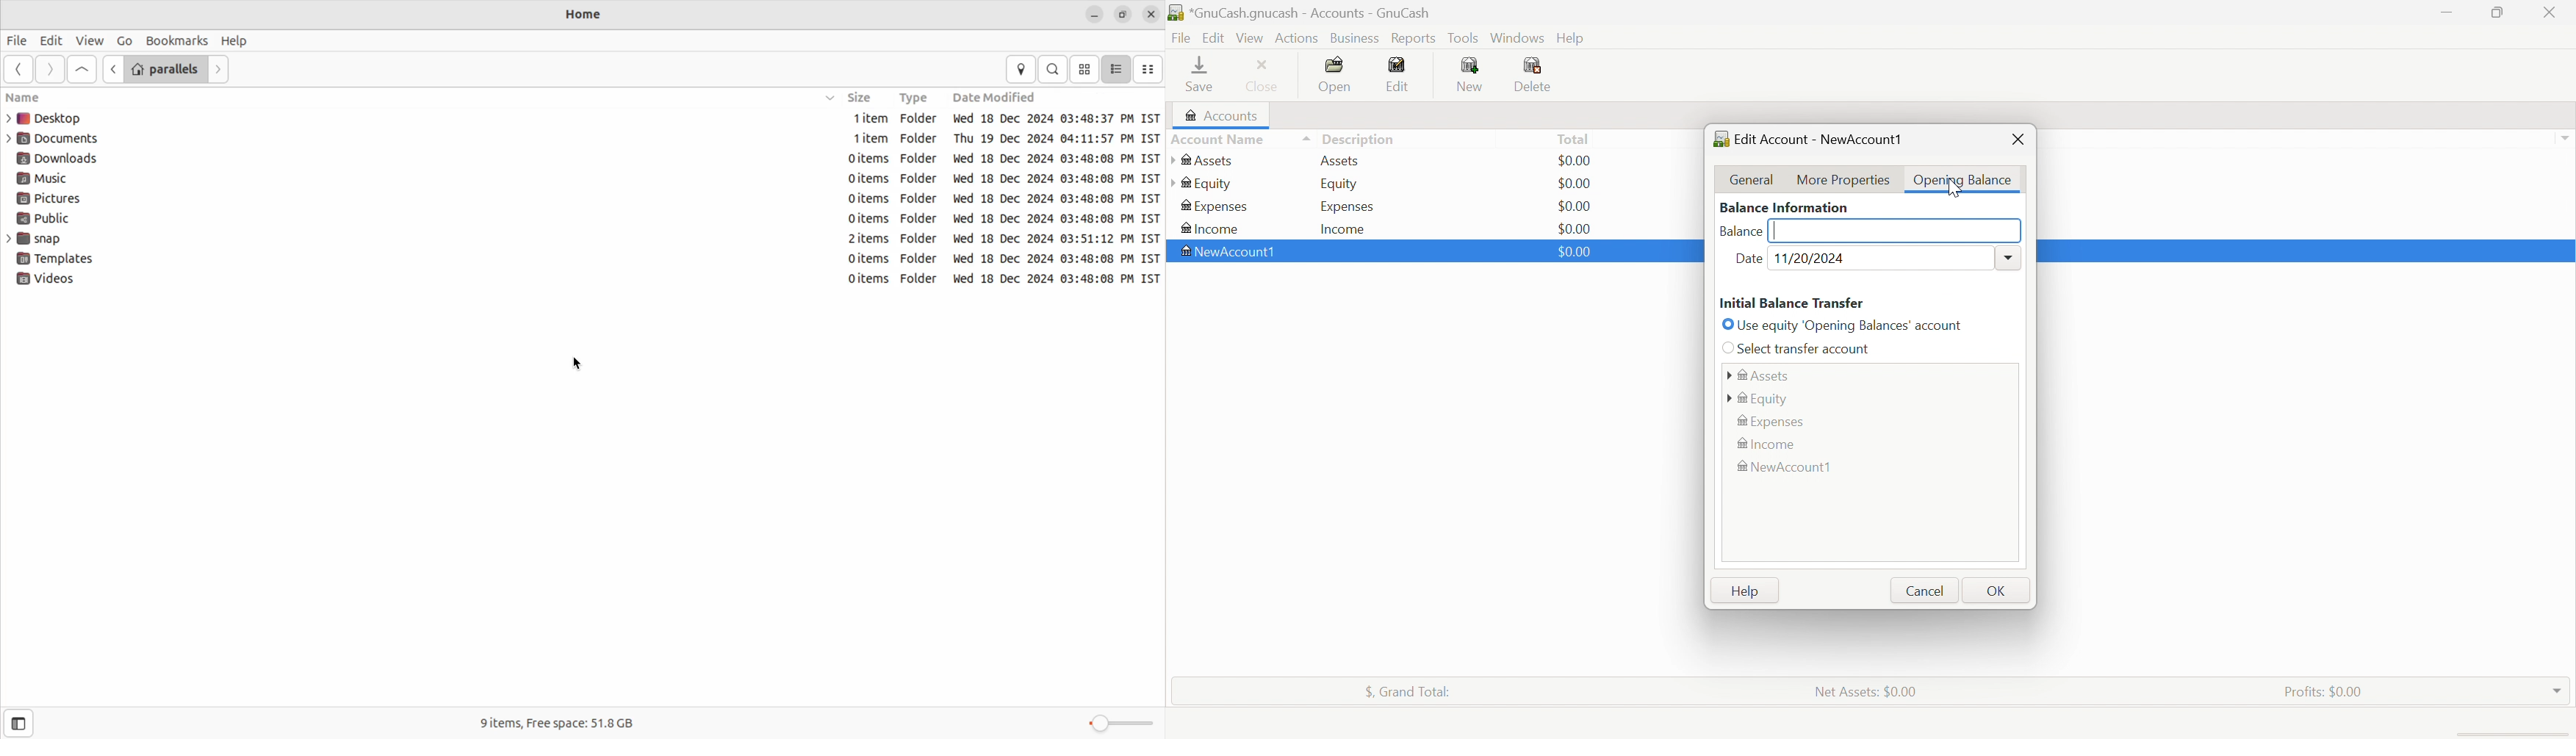  I want to click on Folder, so click(921, 178).